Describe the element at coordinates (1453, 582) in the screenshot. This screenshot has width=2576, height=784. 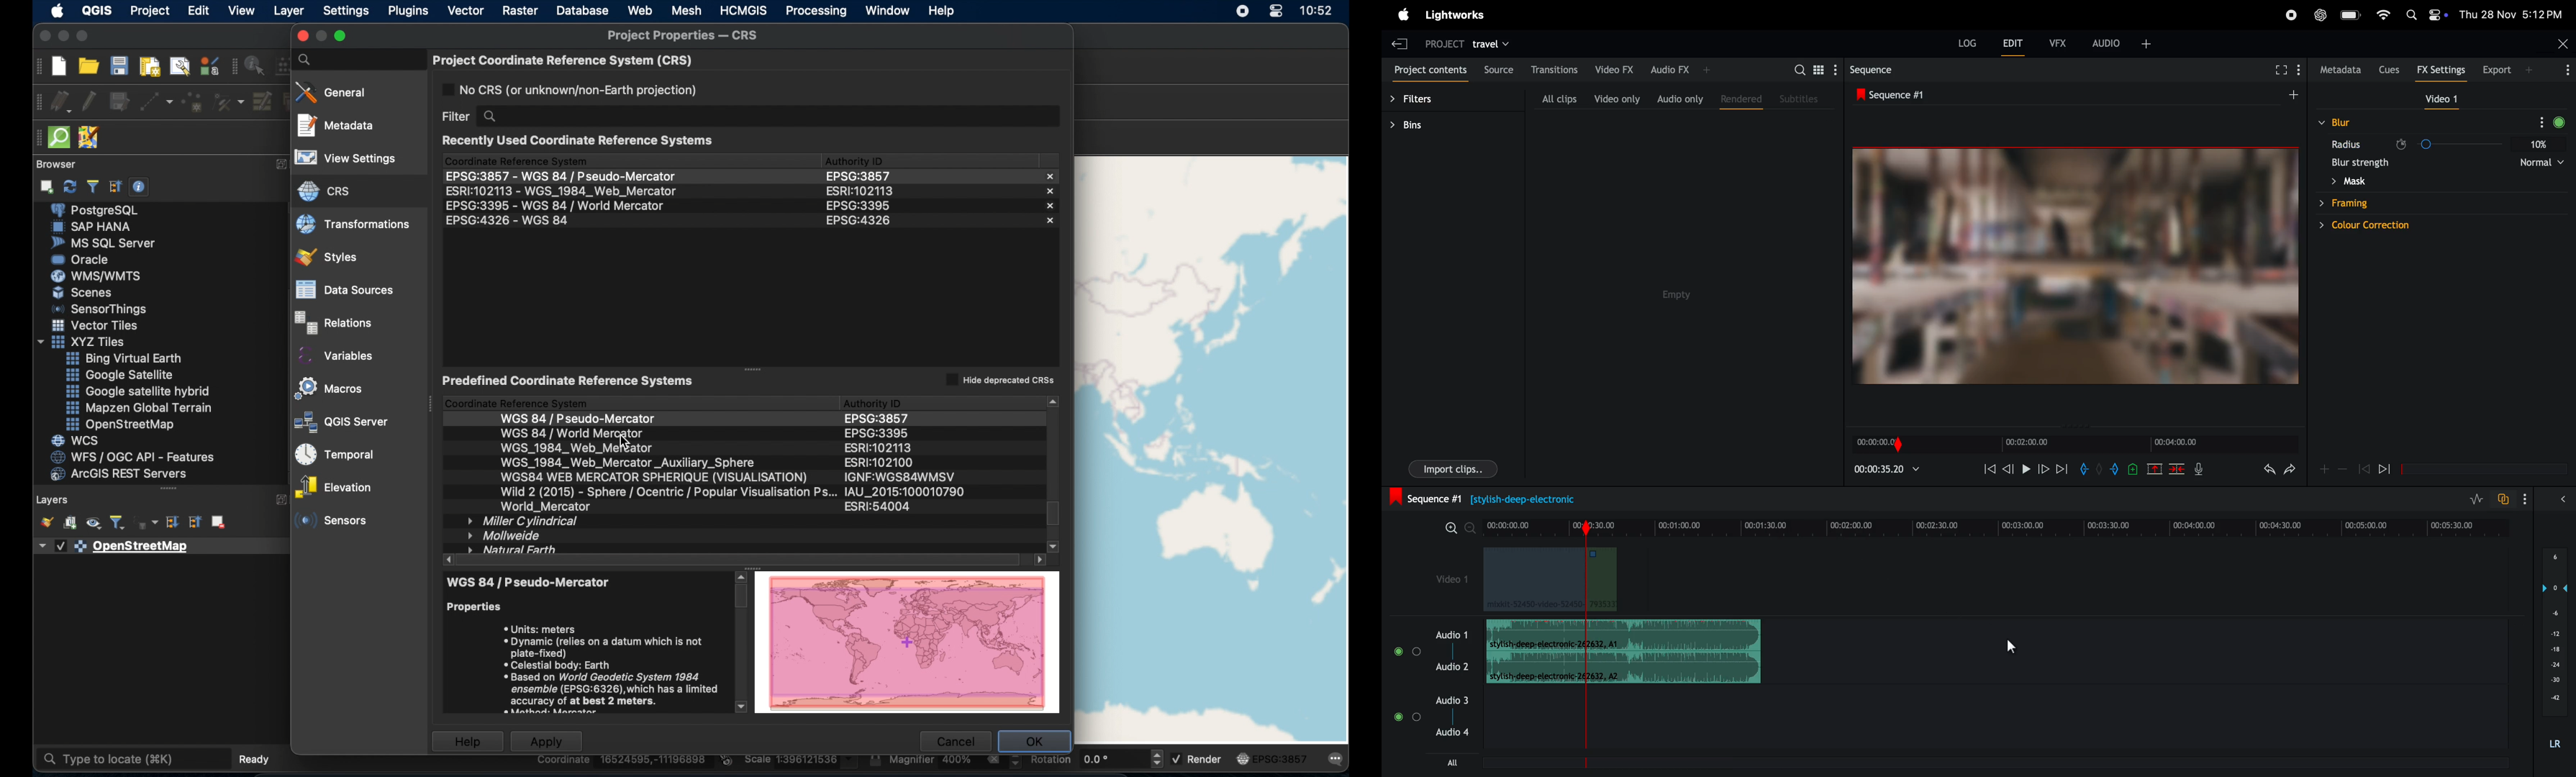
I see `video 1` at that location.